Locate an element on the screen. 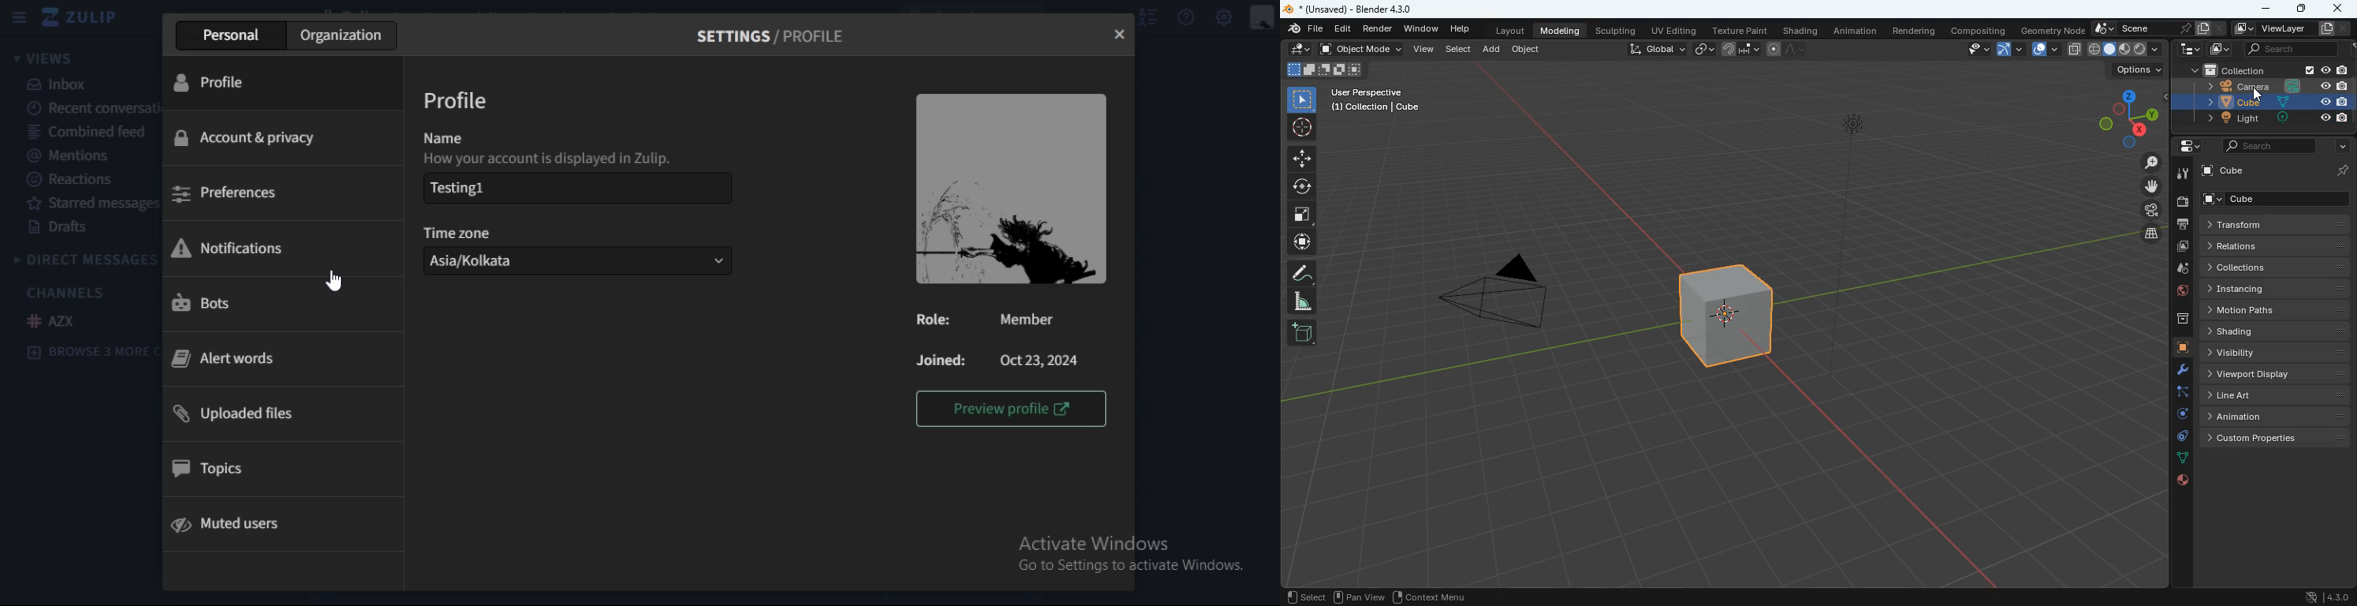 The width and height of the screenshot is (2380, 616). motion paths is located at coordinates (2277, 309).